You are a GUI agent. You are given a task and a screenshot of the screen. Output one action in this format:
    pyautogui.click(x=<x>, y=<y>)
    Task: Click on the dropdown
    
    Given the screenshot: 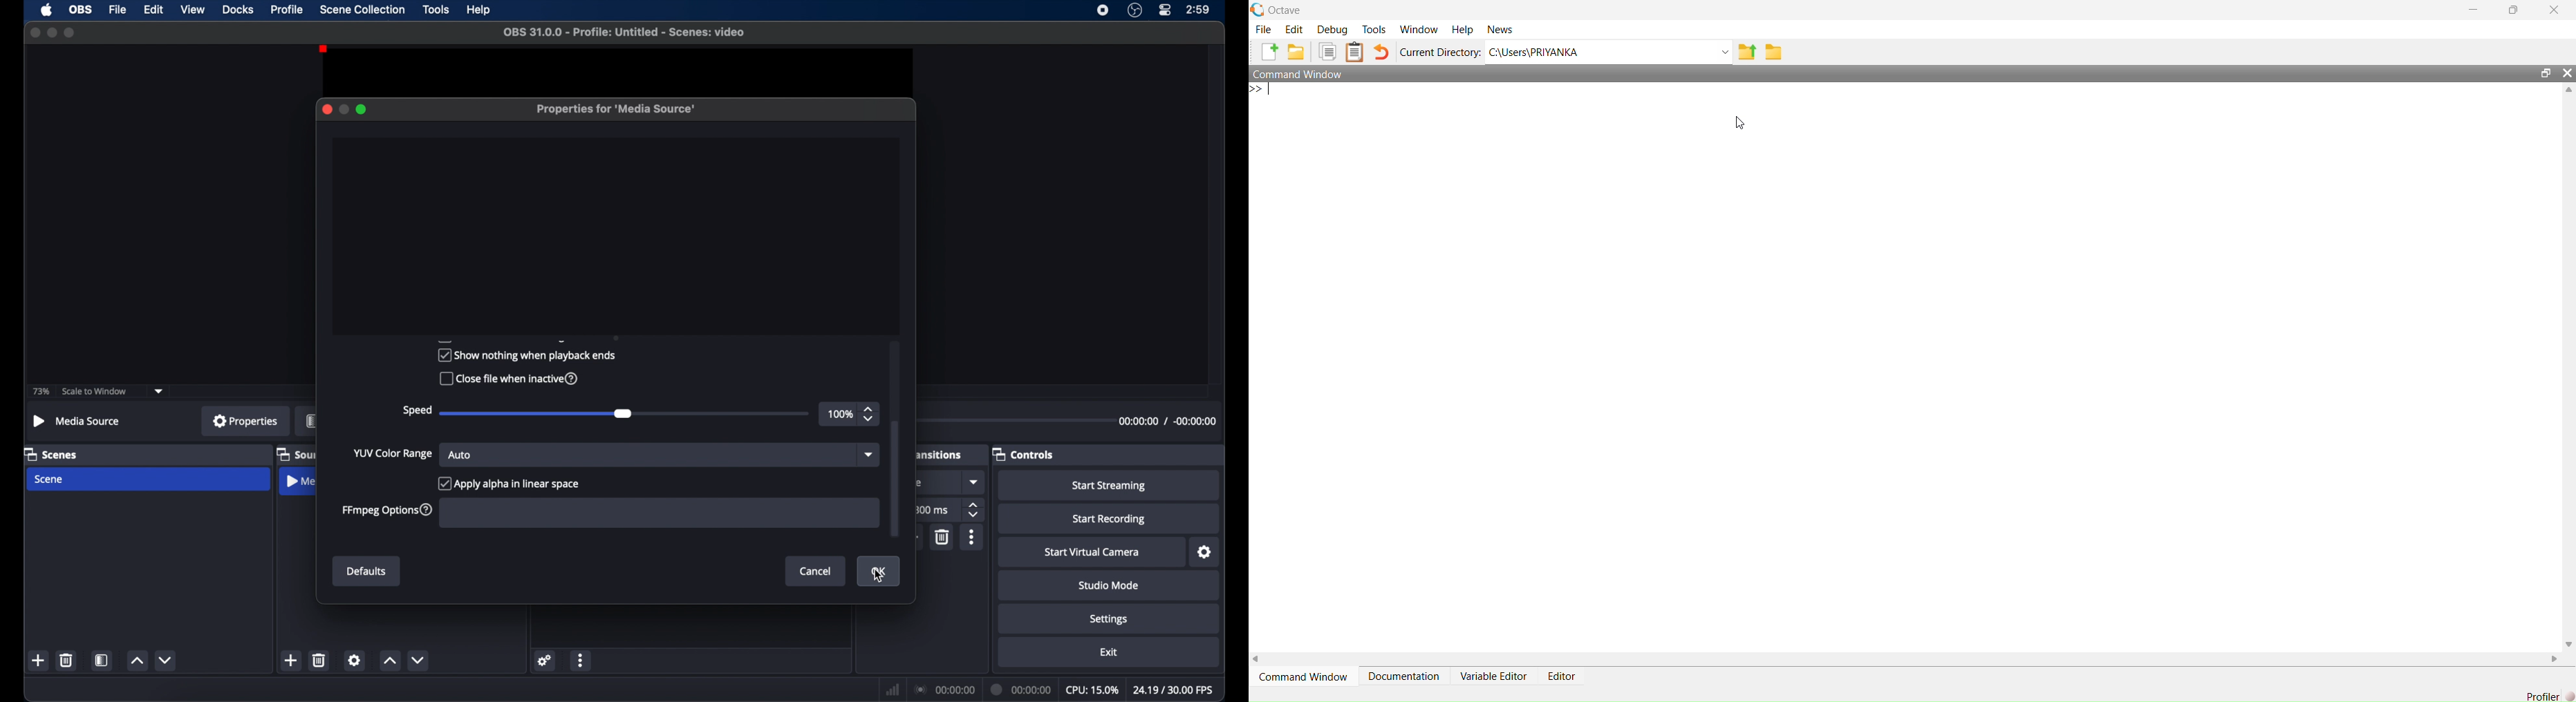 What is the action you would take?
    pyautogui.click(x=871, y=456)
    